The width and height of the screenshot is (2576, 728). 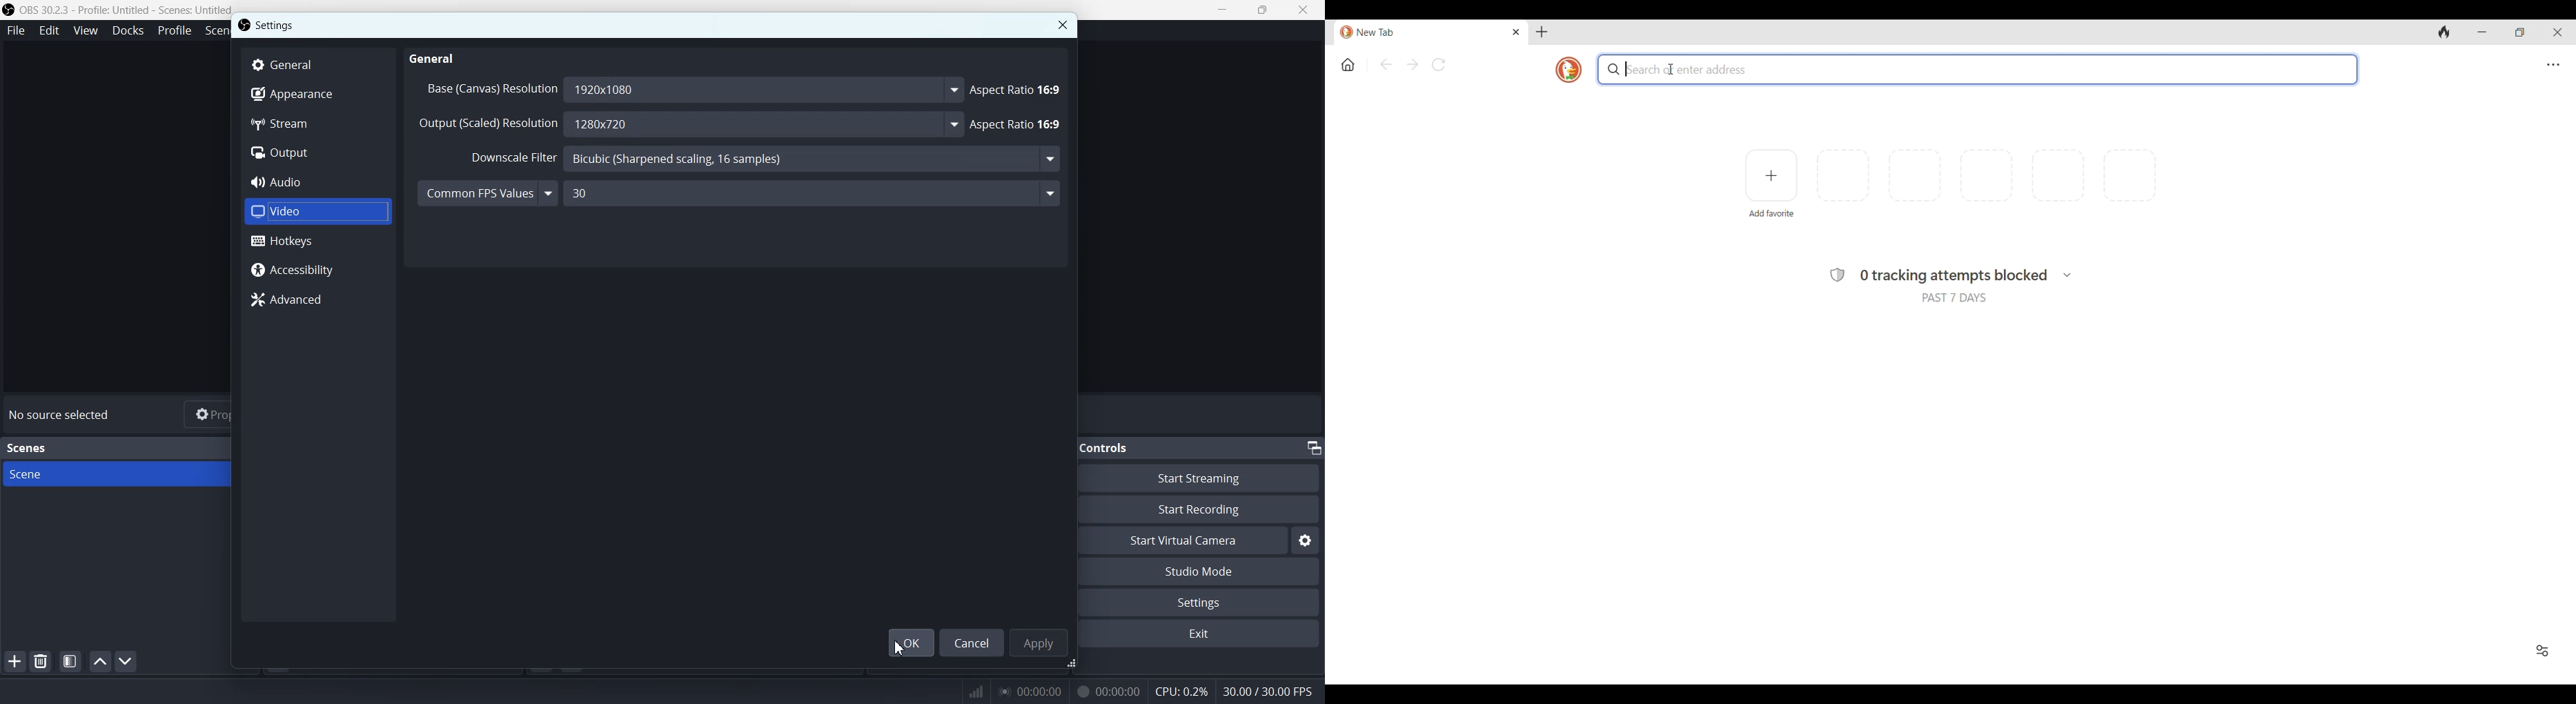 I want to click on Add new tab, so click(x=1541, y=32).